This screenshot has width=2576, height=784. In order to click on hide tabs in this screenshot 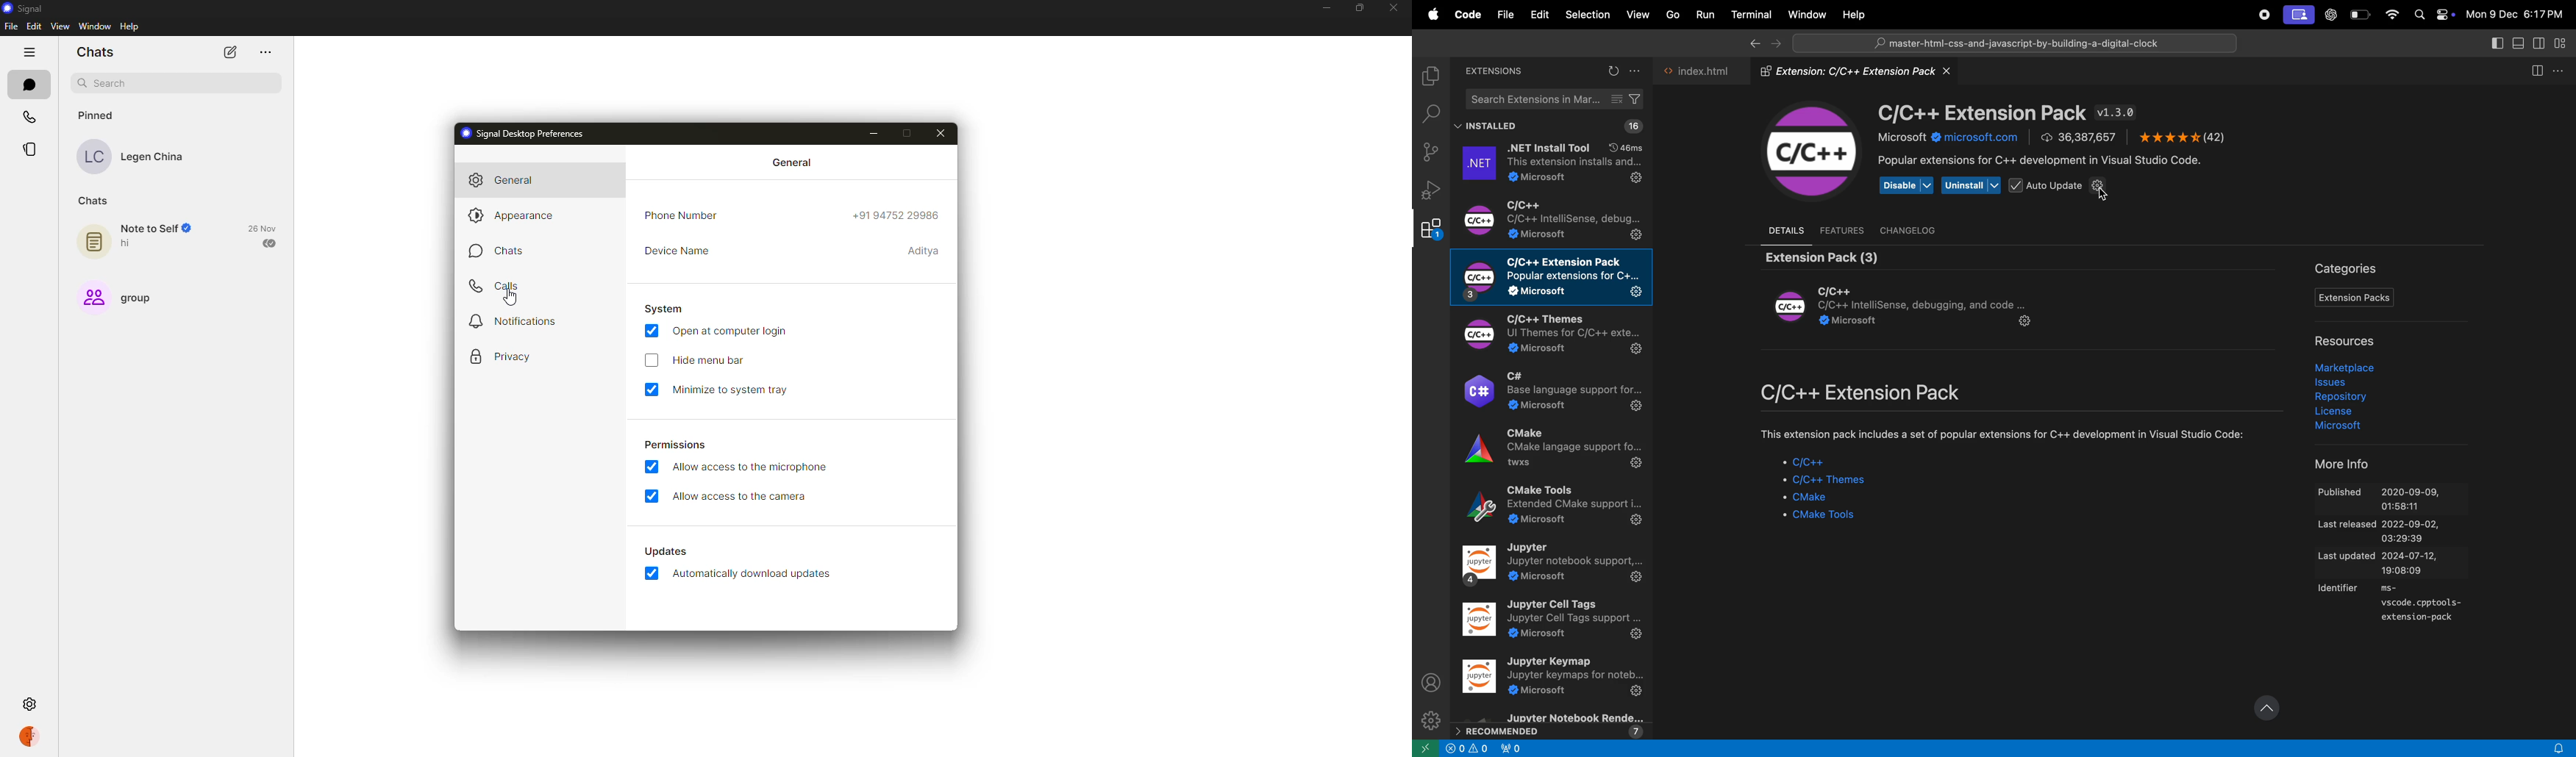, I will do `click(27, 51)`.